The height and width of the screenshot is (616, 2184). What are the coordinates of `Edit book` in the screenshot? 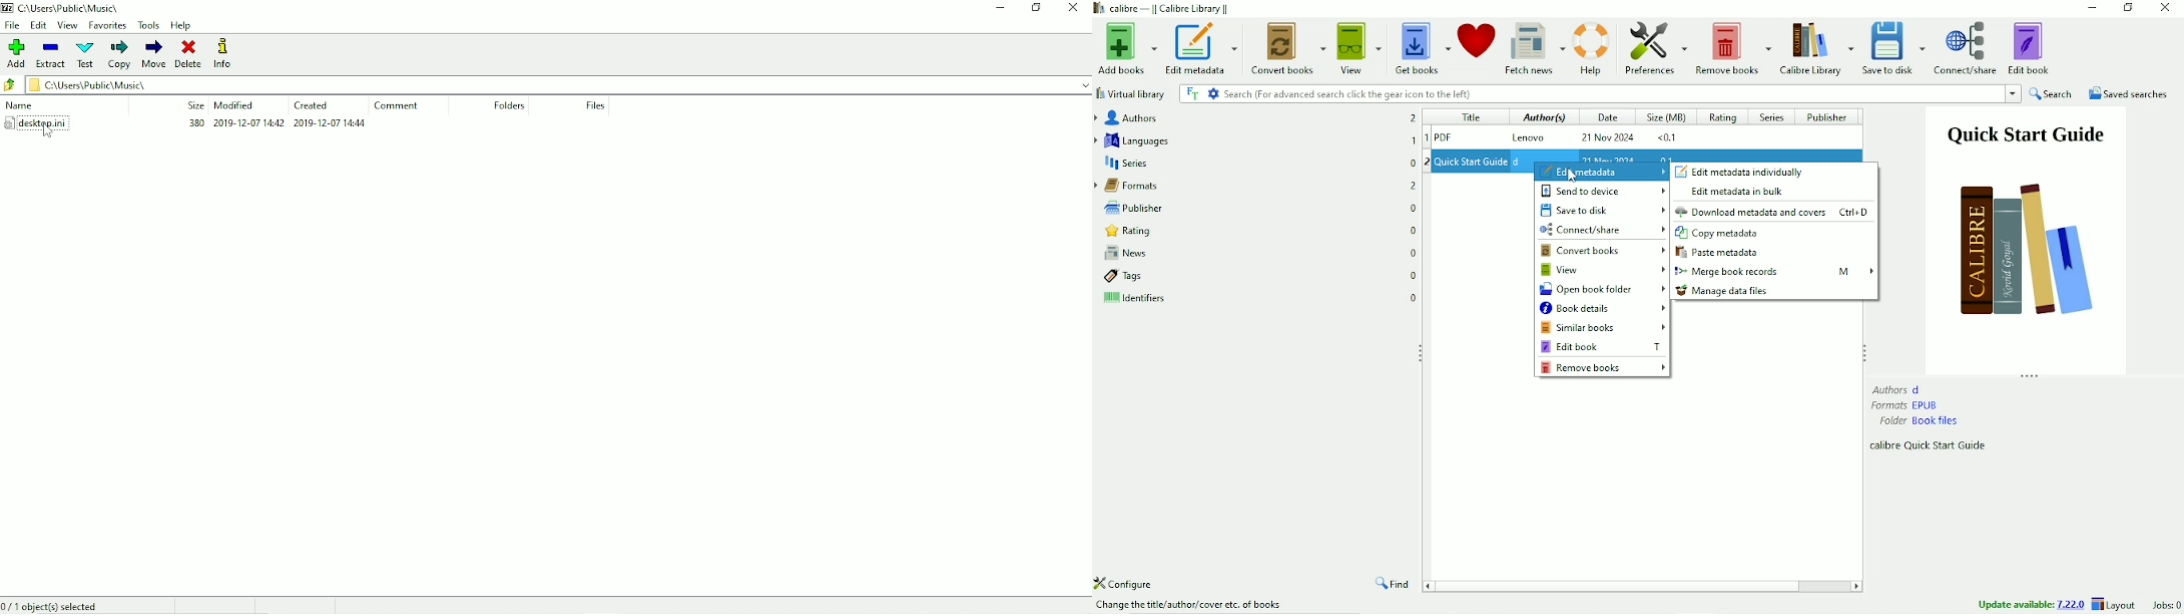 It's located at (1602, 346).